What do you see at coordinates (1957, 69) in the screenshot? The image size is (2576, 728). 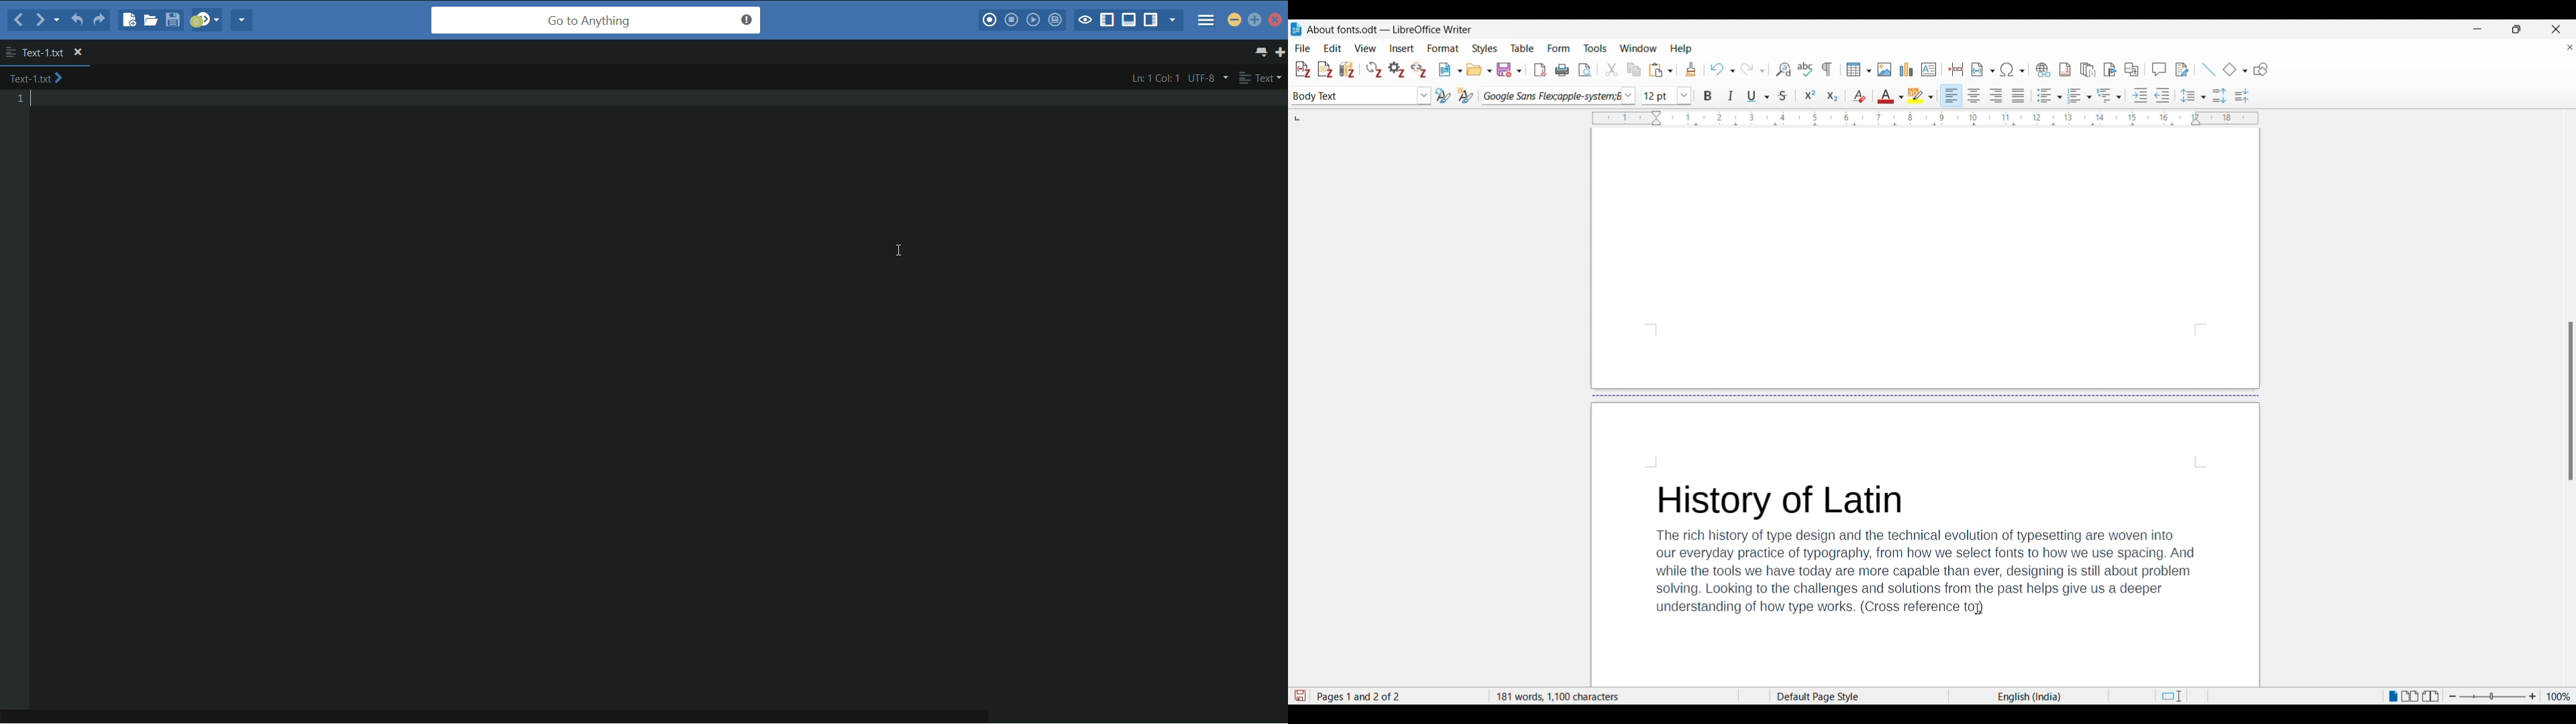 I see `Insert page break` at bounding box center [1957, 69].